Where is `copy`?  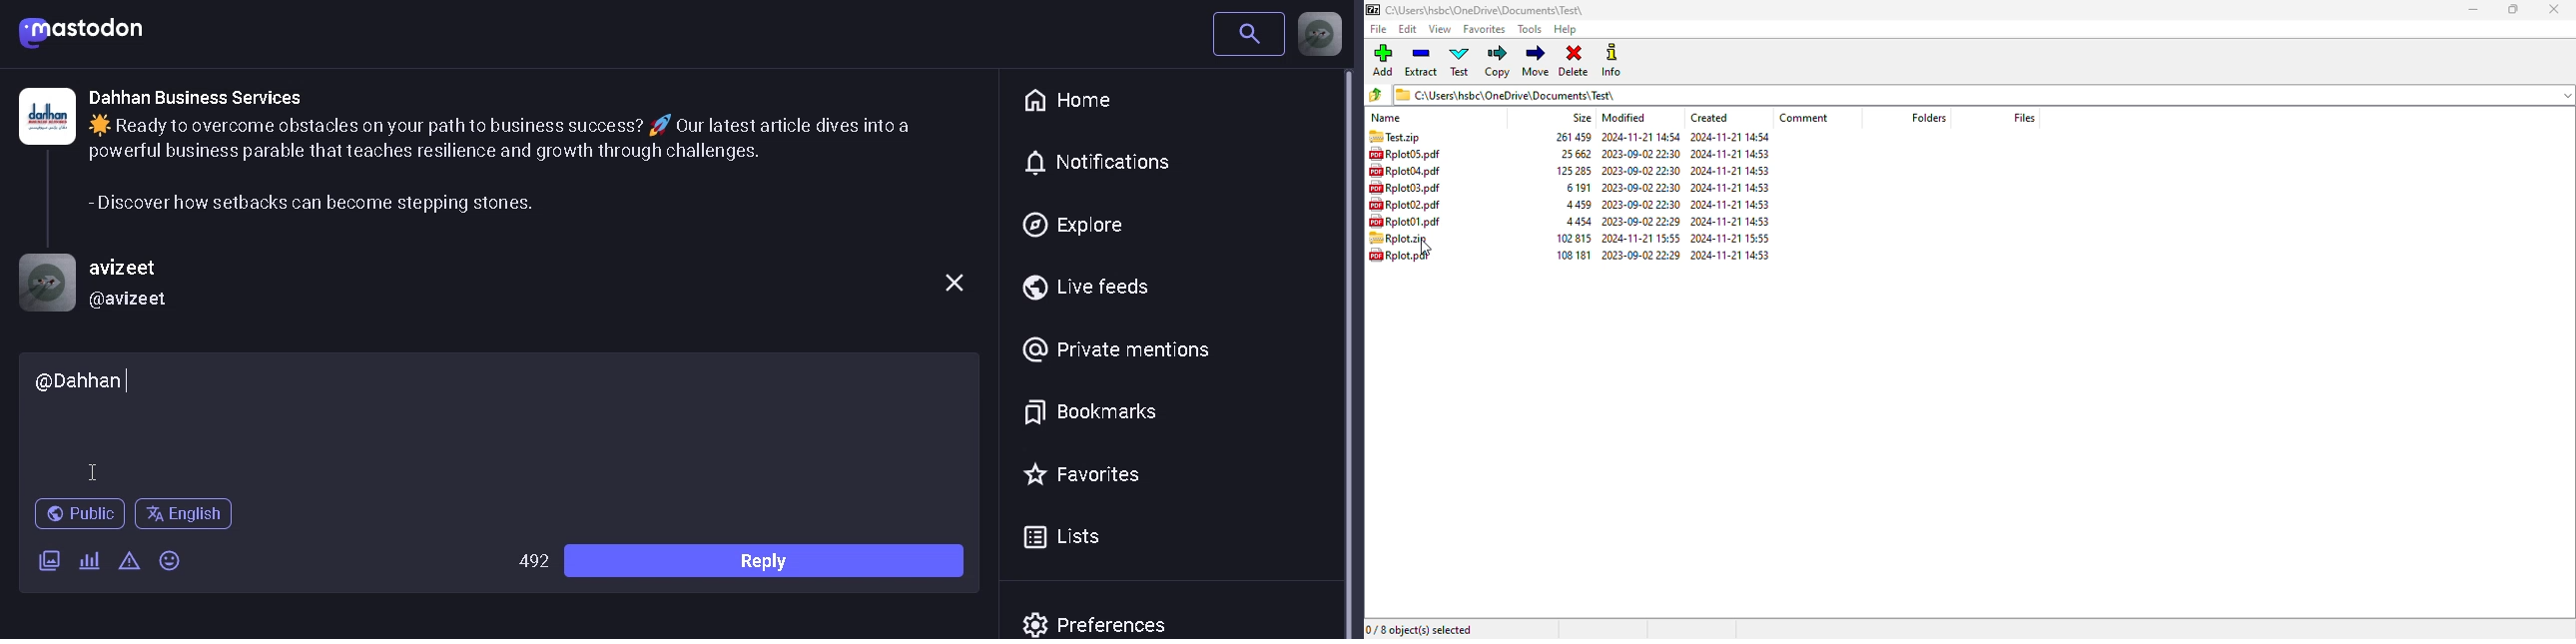
copy is located at coordinates (1497, 60).